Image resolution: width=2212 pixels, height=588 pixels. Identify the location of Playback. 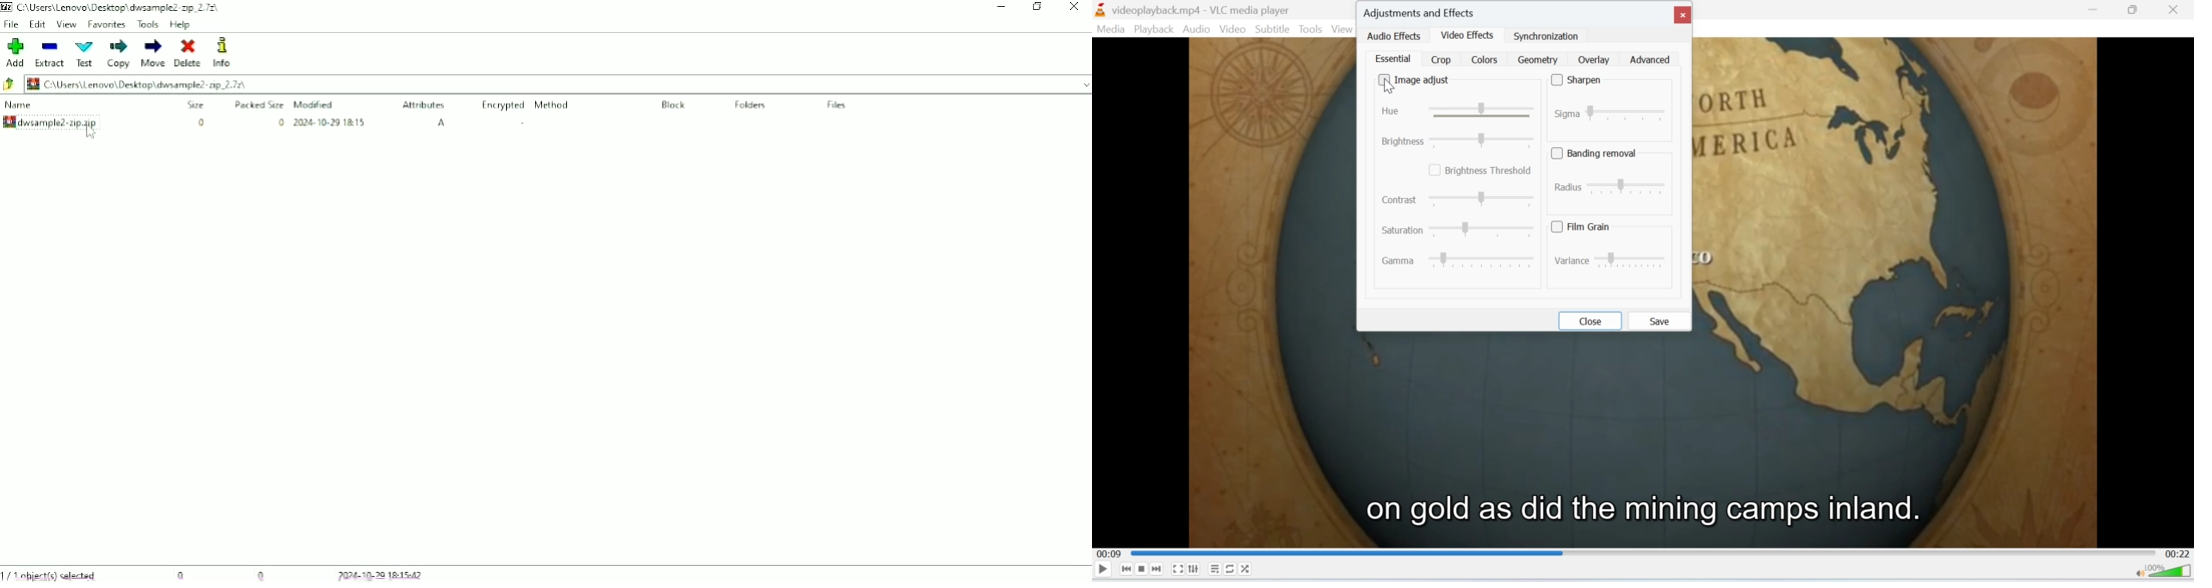
(1154, 29).